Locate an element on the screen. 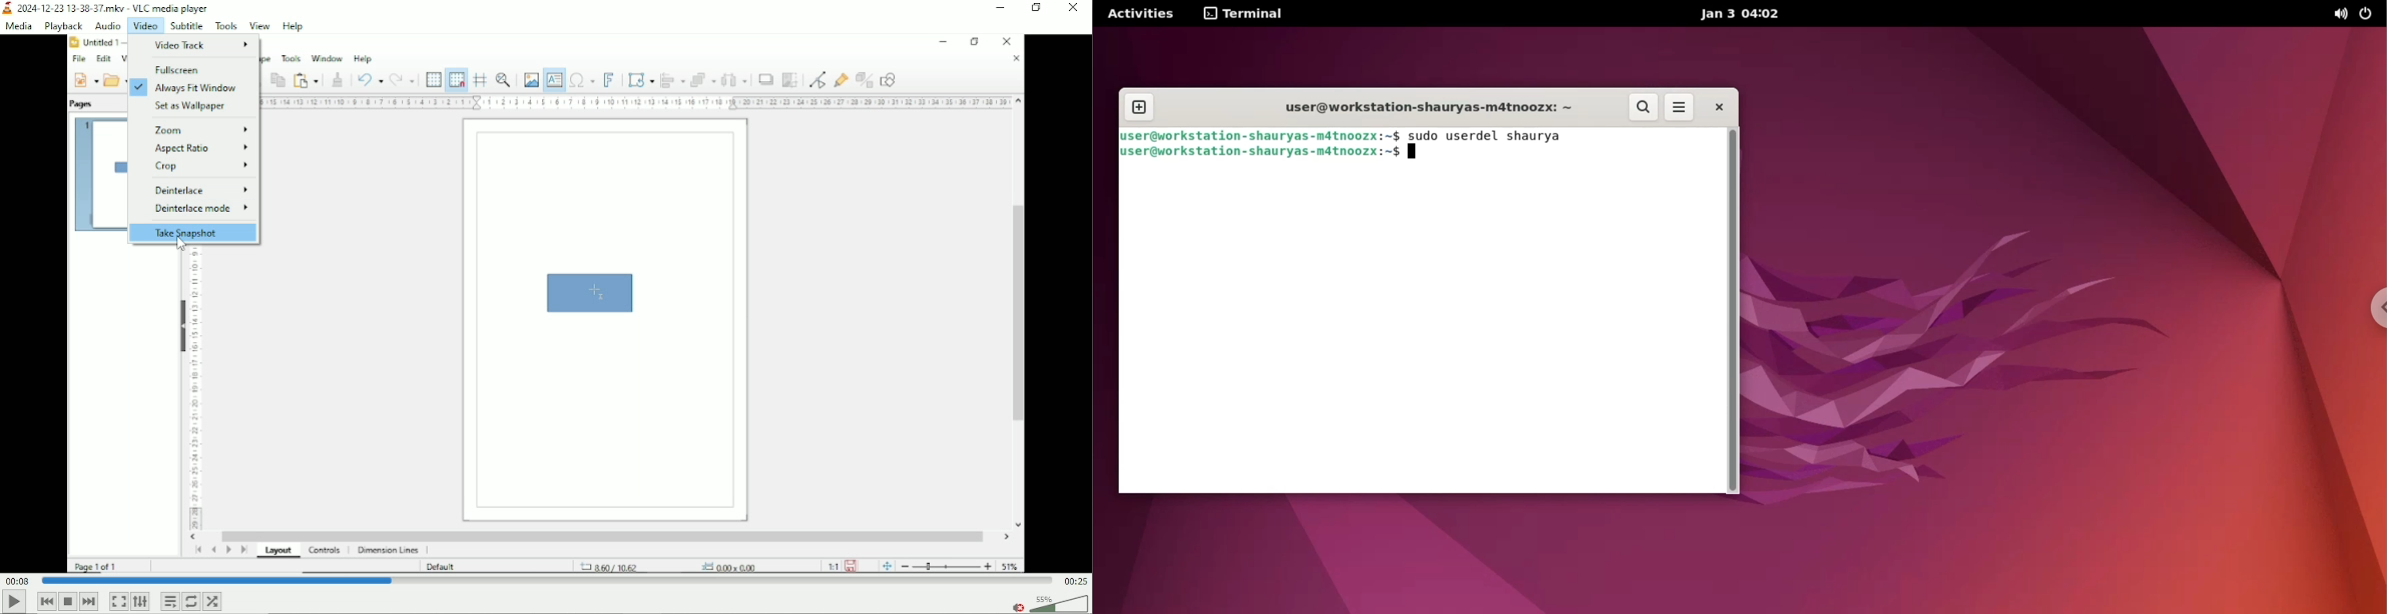 The image size is (2408, 616). Aspect ratio is located at coordinates (200, 147).